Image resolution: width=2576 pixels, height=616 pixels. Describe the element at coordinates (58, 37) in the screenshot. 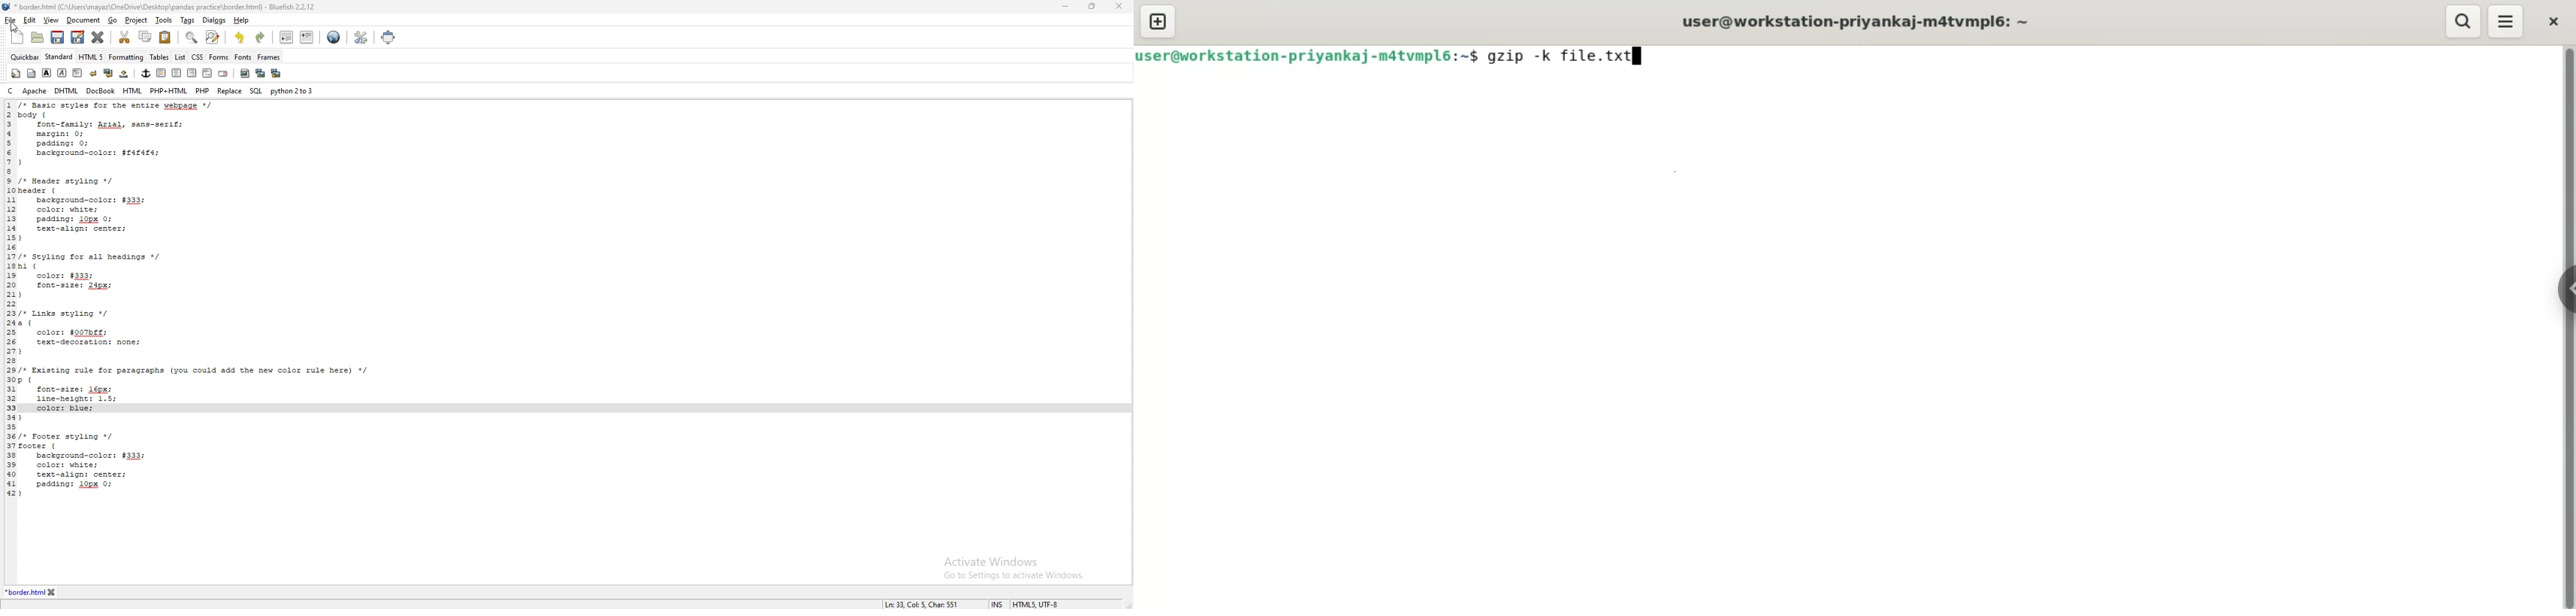

I see `save` at that location.